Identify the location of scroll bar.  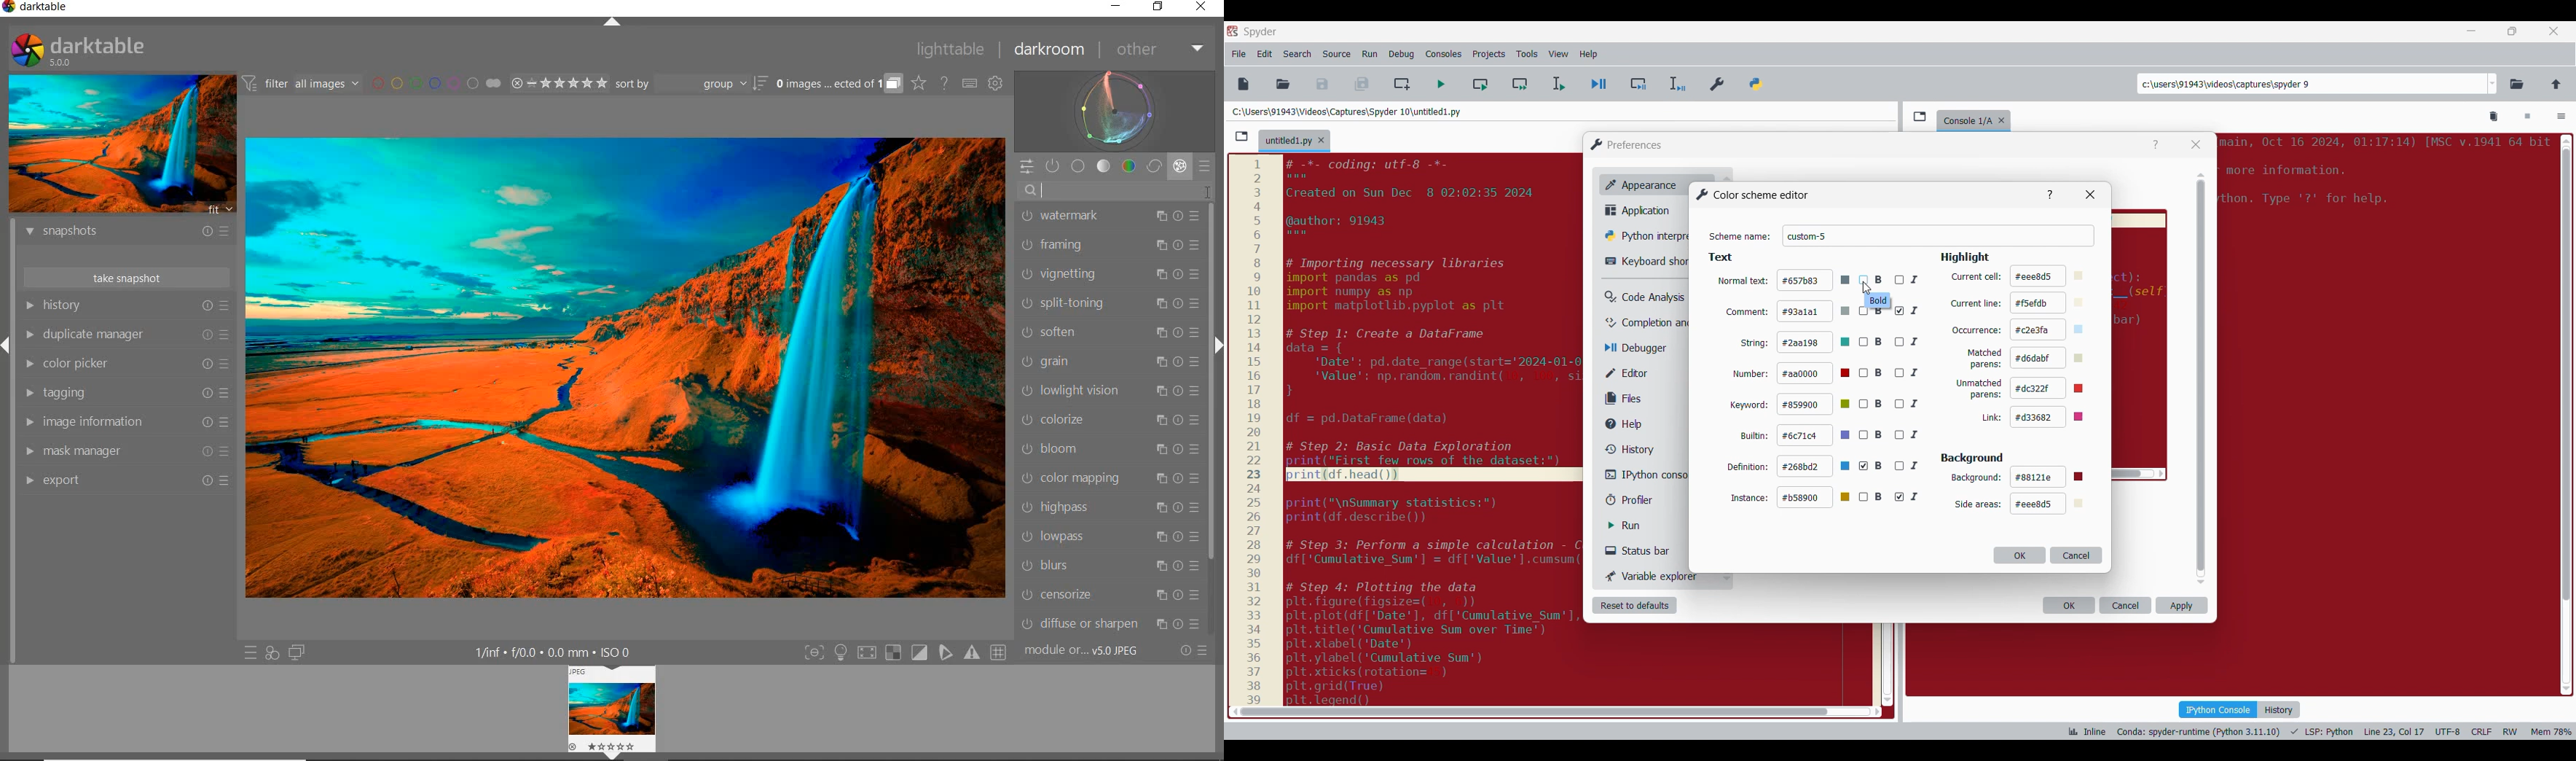
(1530, 711).